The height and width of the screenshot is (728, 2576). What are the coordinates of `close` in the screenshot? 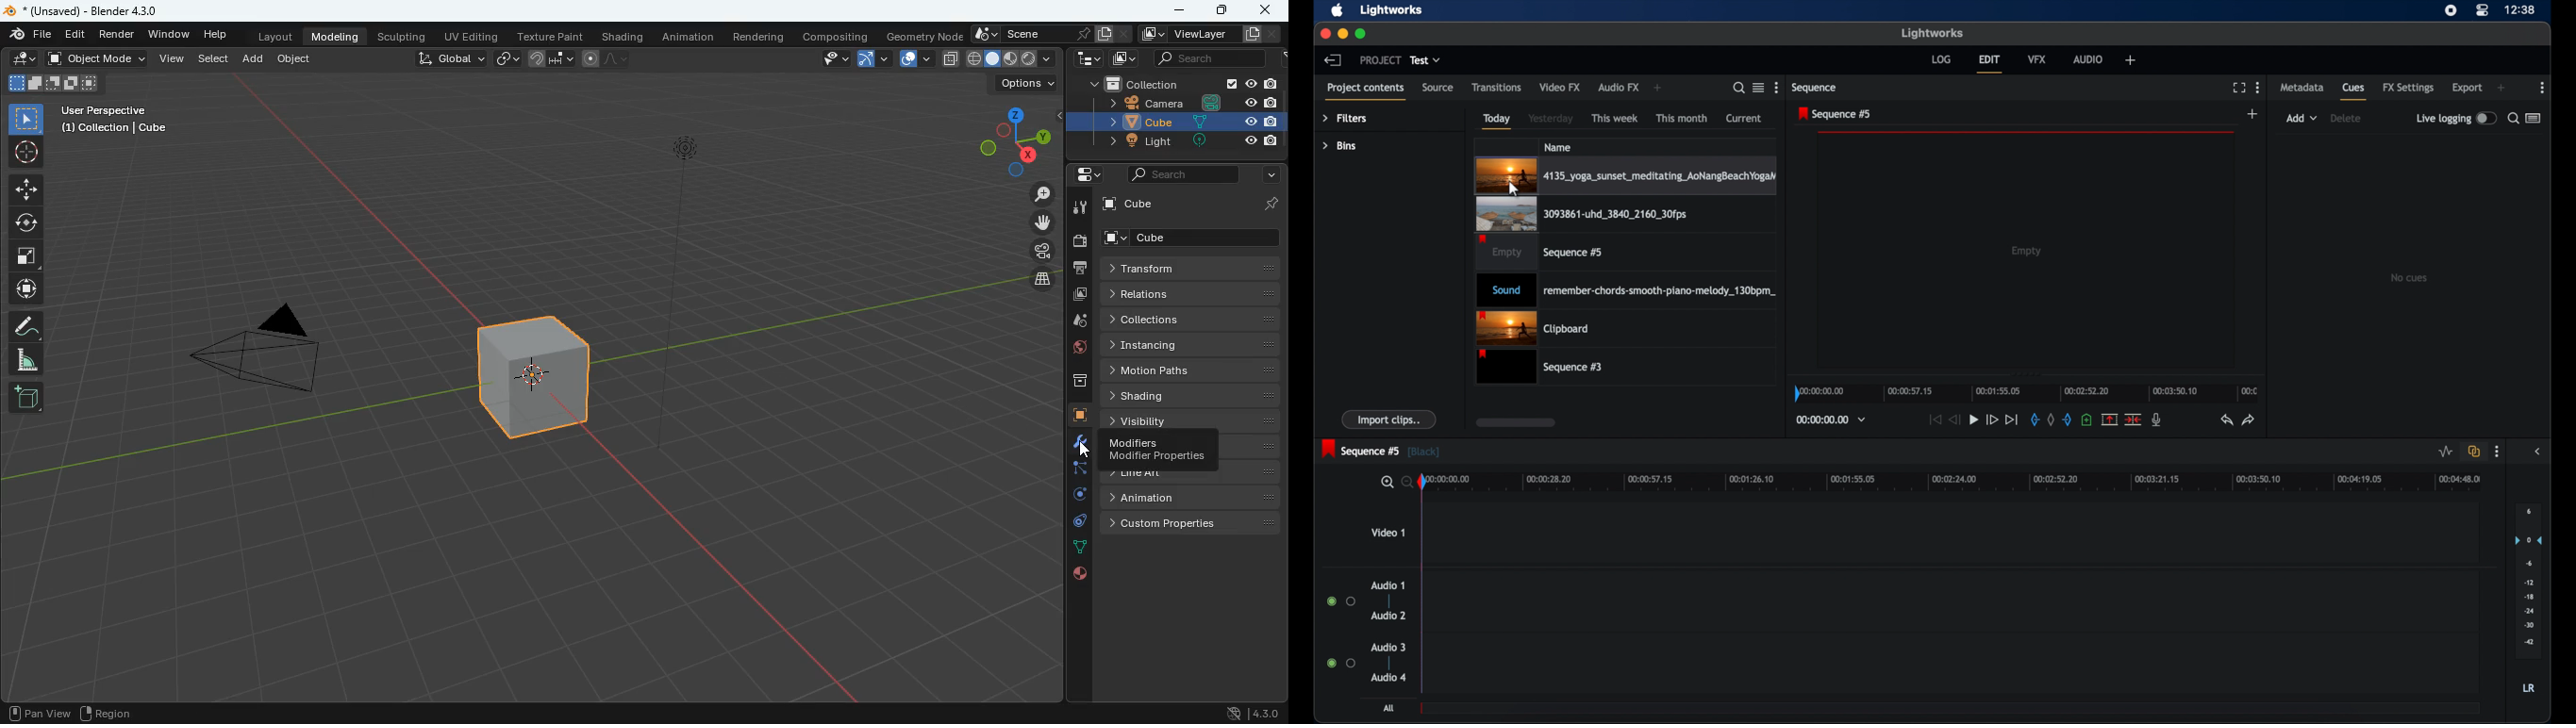 It's located at (1268, 9).